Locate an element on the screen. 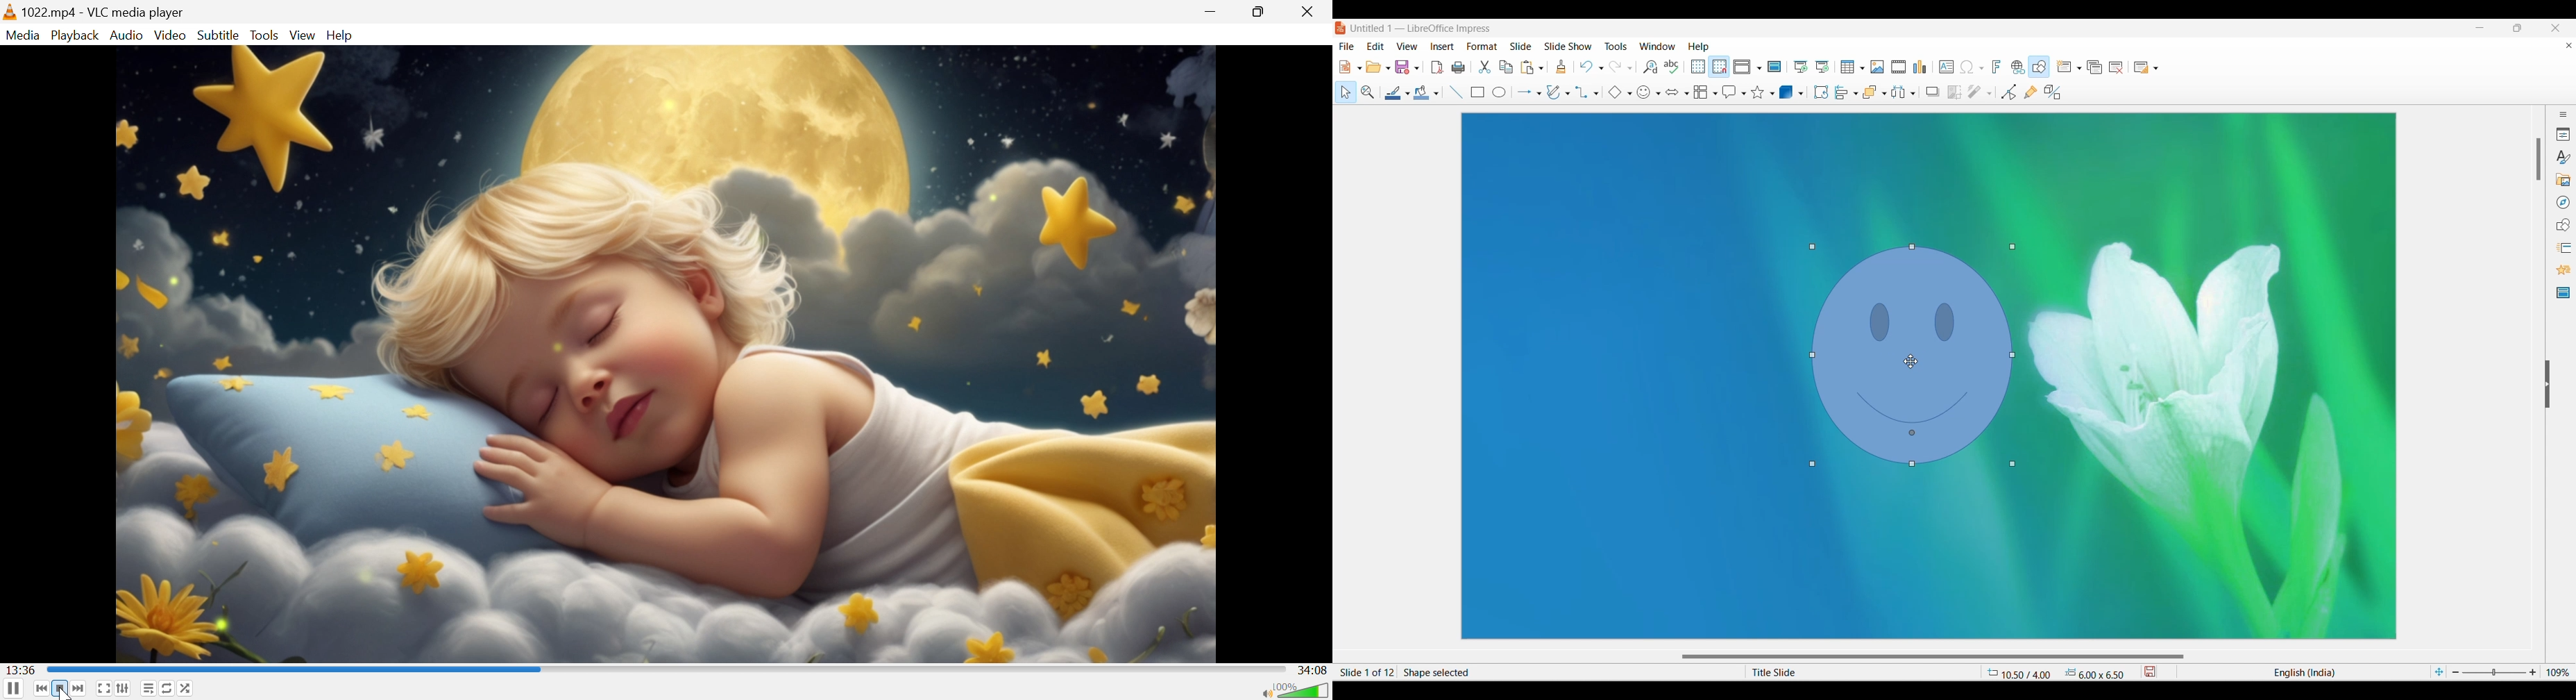 Image resolution: width=2576 pixels, height=700 pixels. Selected callout shape is located at coordinates (1730, 92).